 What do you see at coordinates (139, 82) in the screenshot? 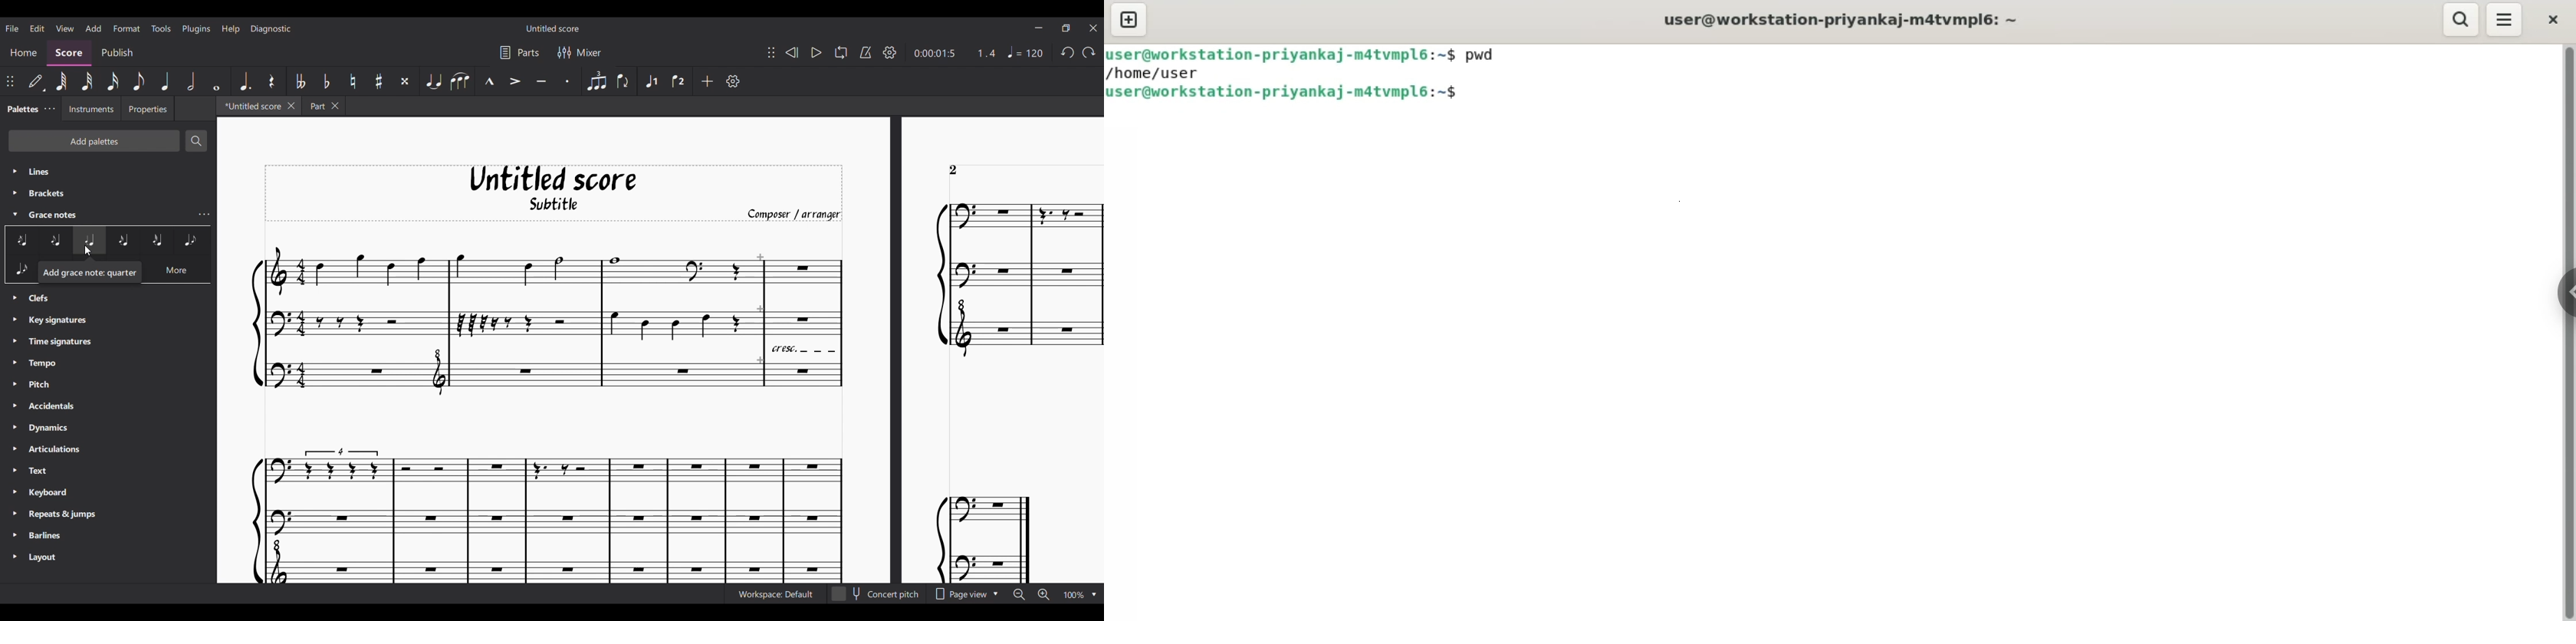
I see `8th note` at bounding box center [139, 82].